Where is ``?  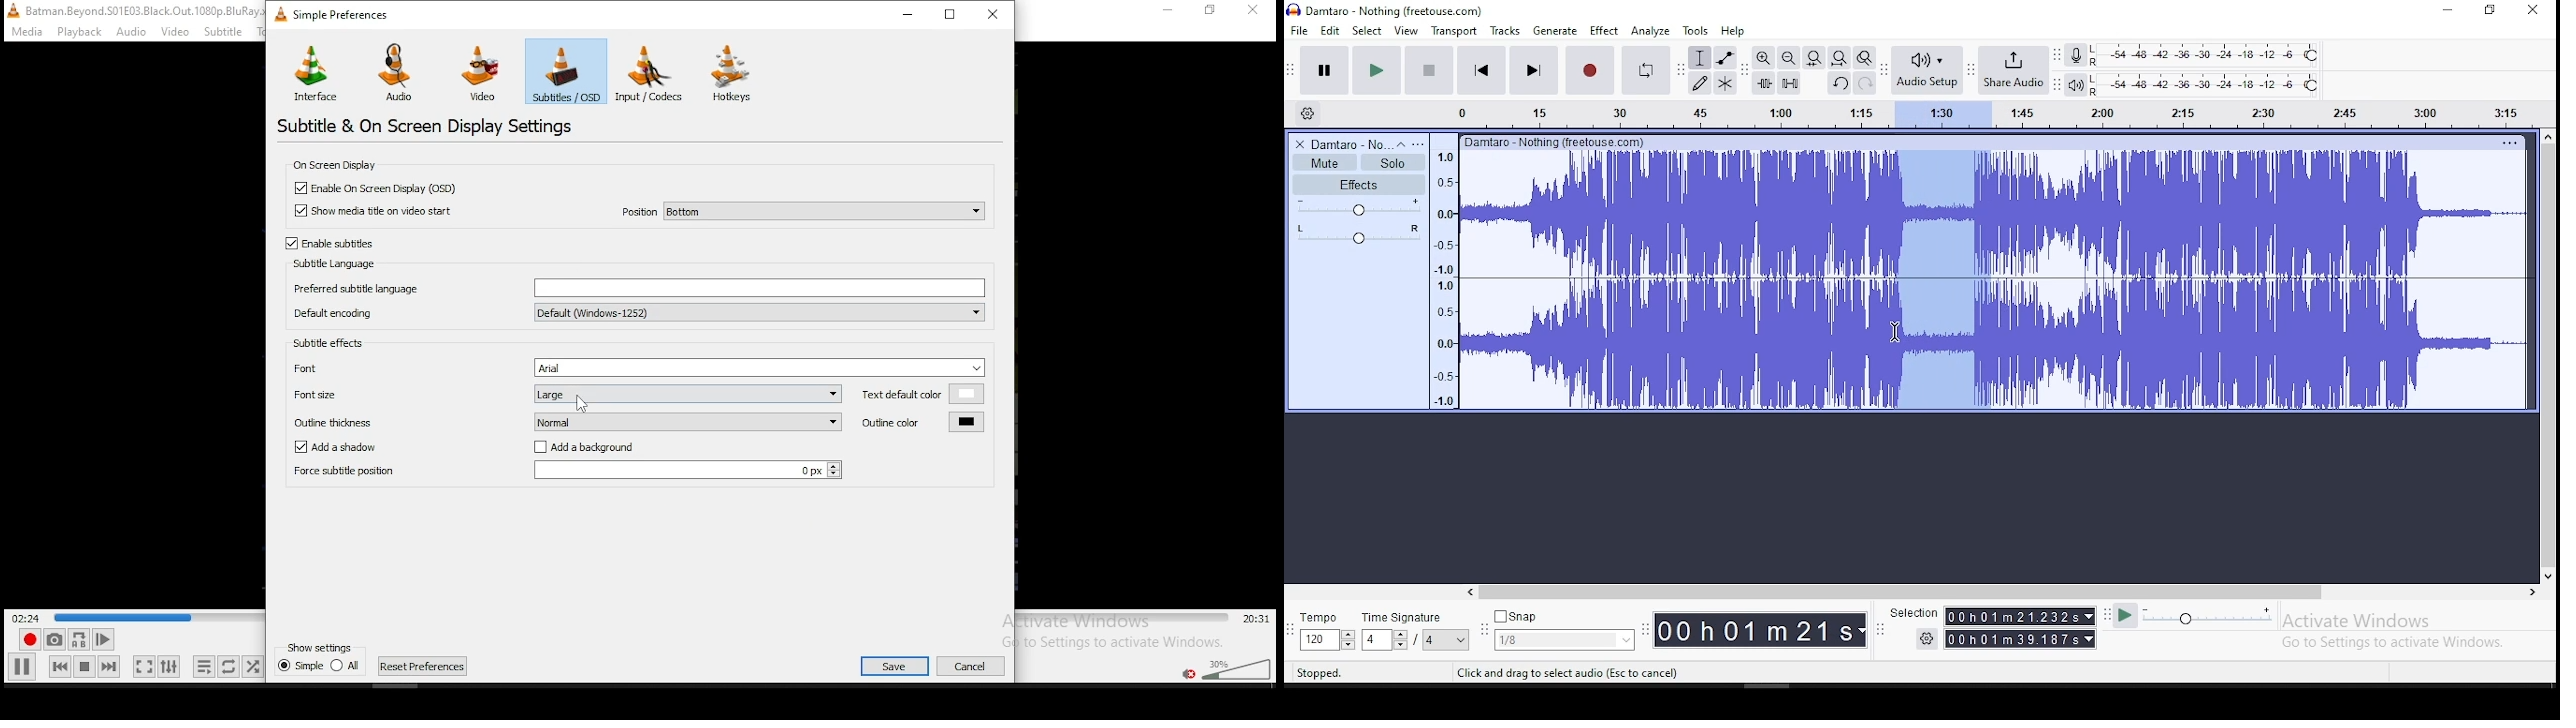
 is located at coordinates (2055, 53).